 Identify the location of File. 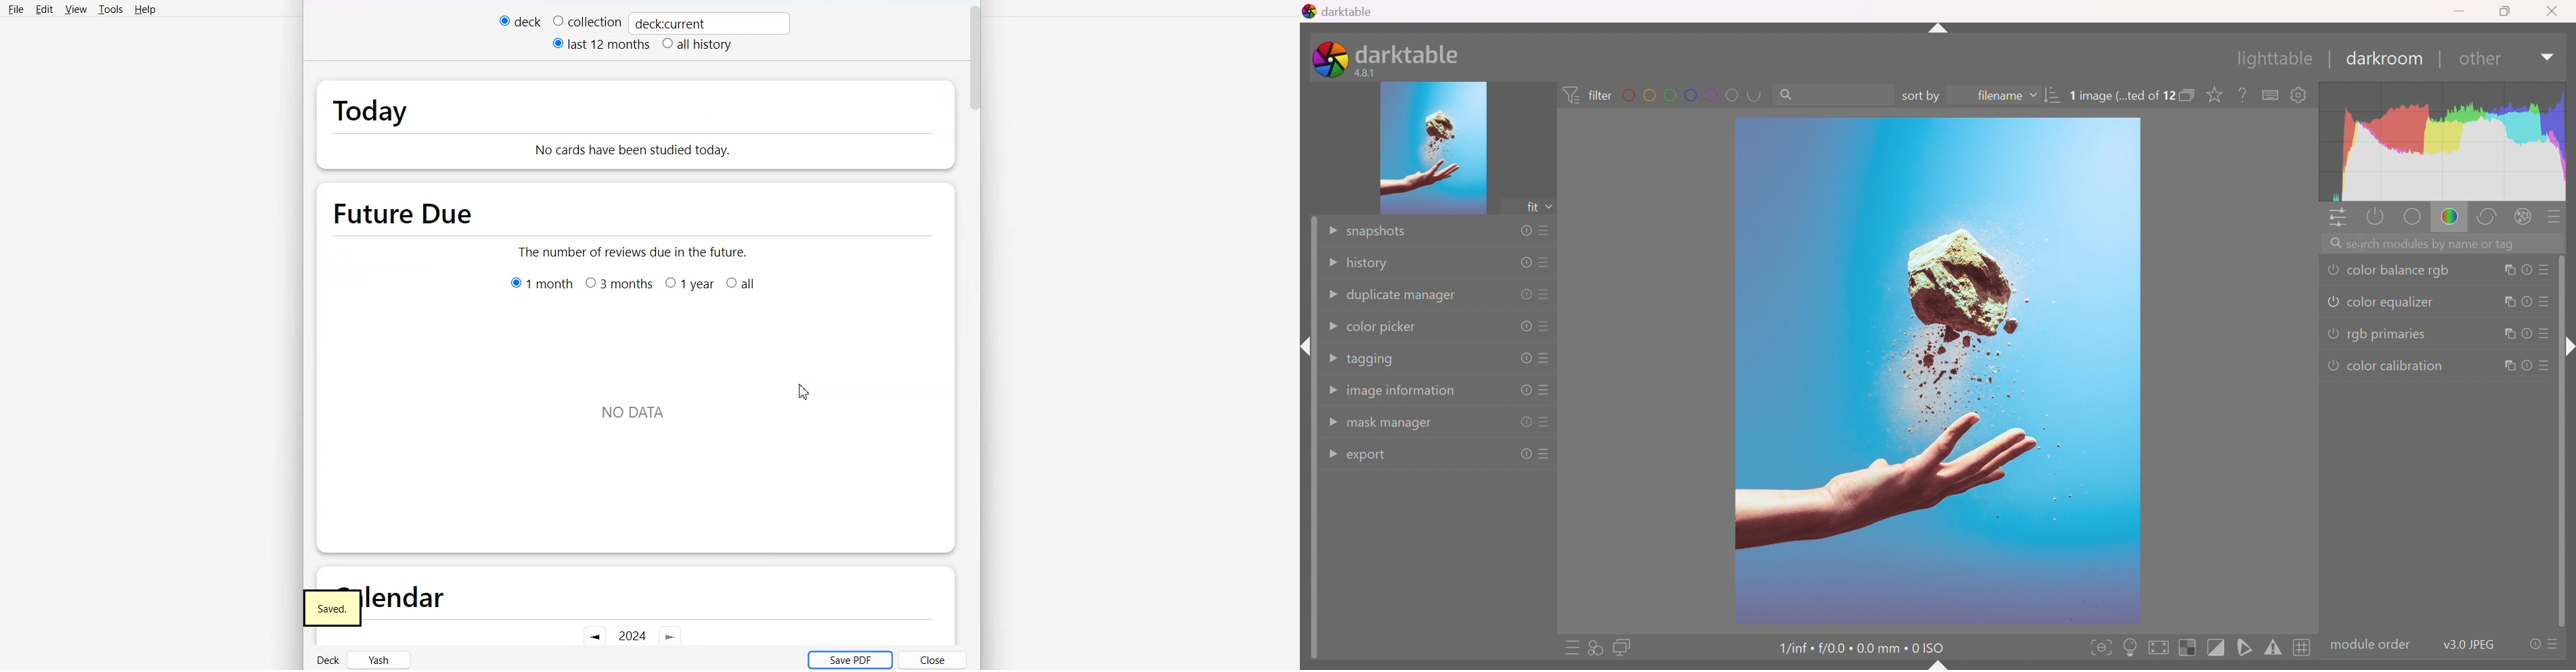
(15, 9).